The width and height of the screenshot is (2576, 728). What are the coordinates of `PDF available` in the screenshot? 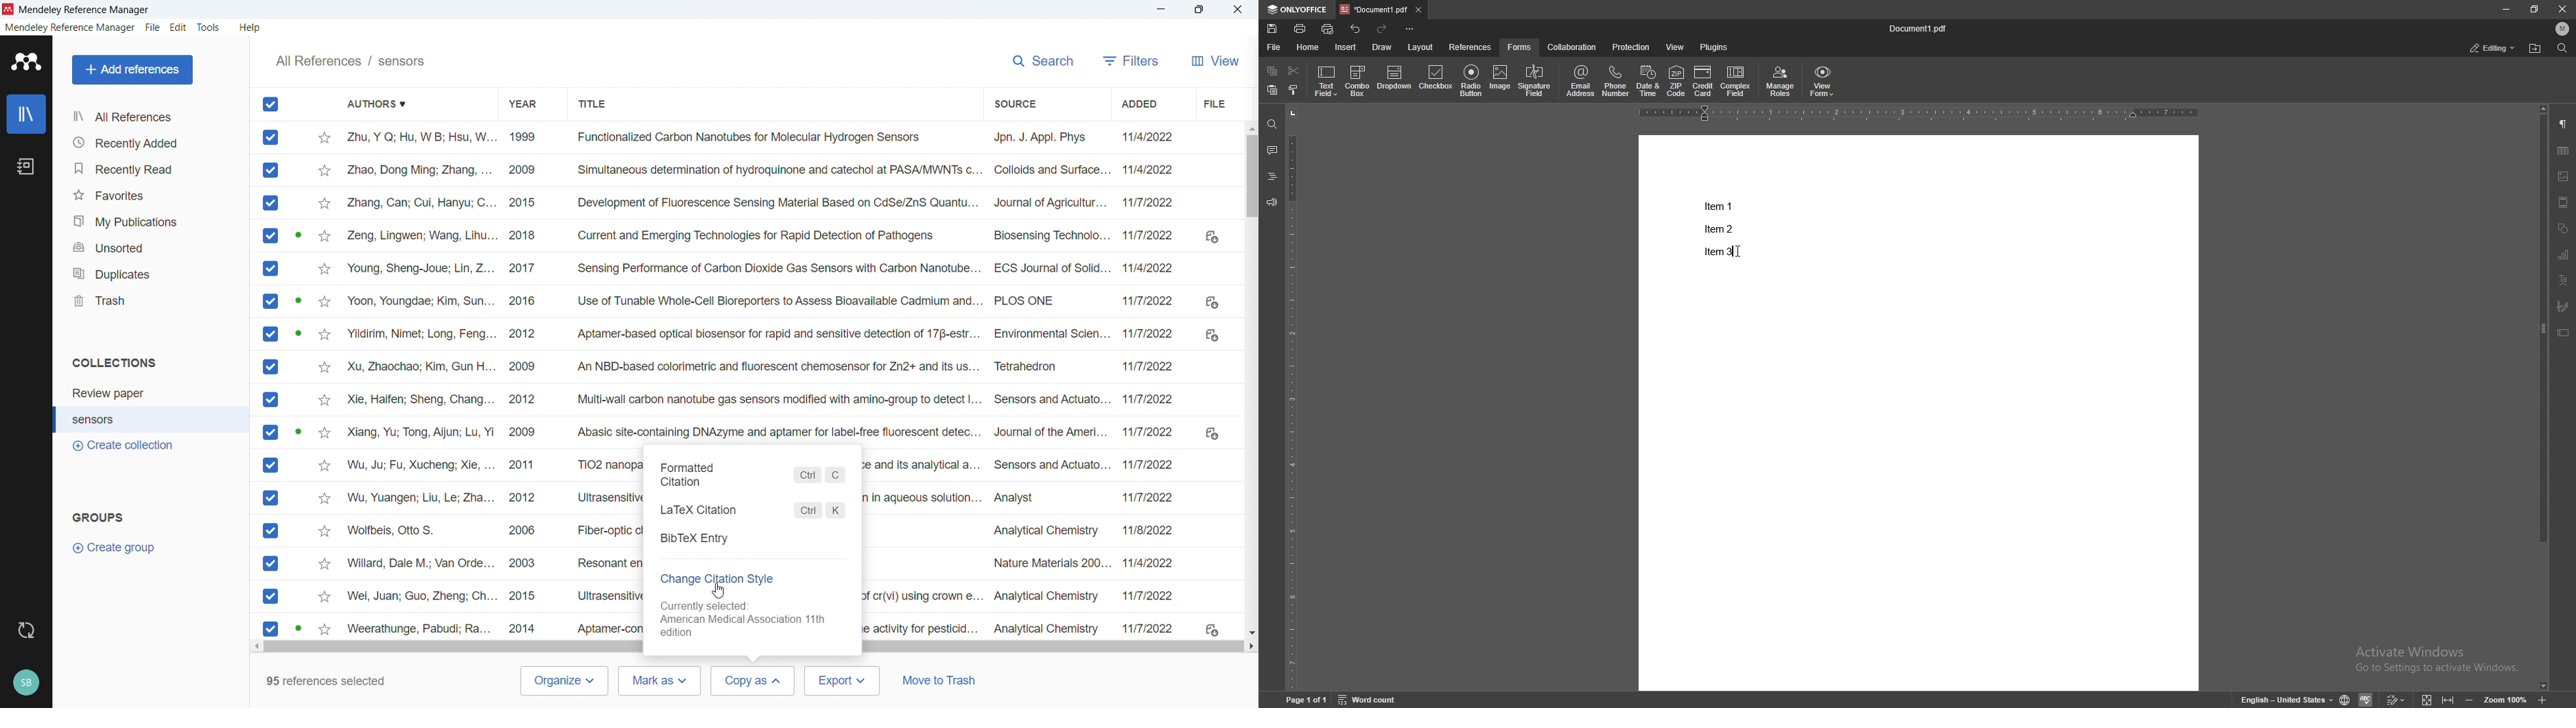 It's located at (298, 432).